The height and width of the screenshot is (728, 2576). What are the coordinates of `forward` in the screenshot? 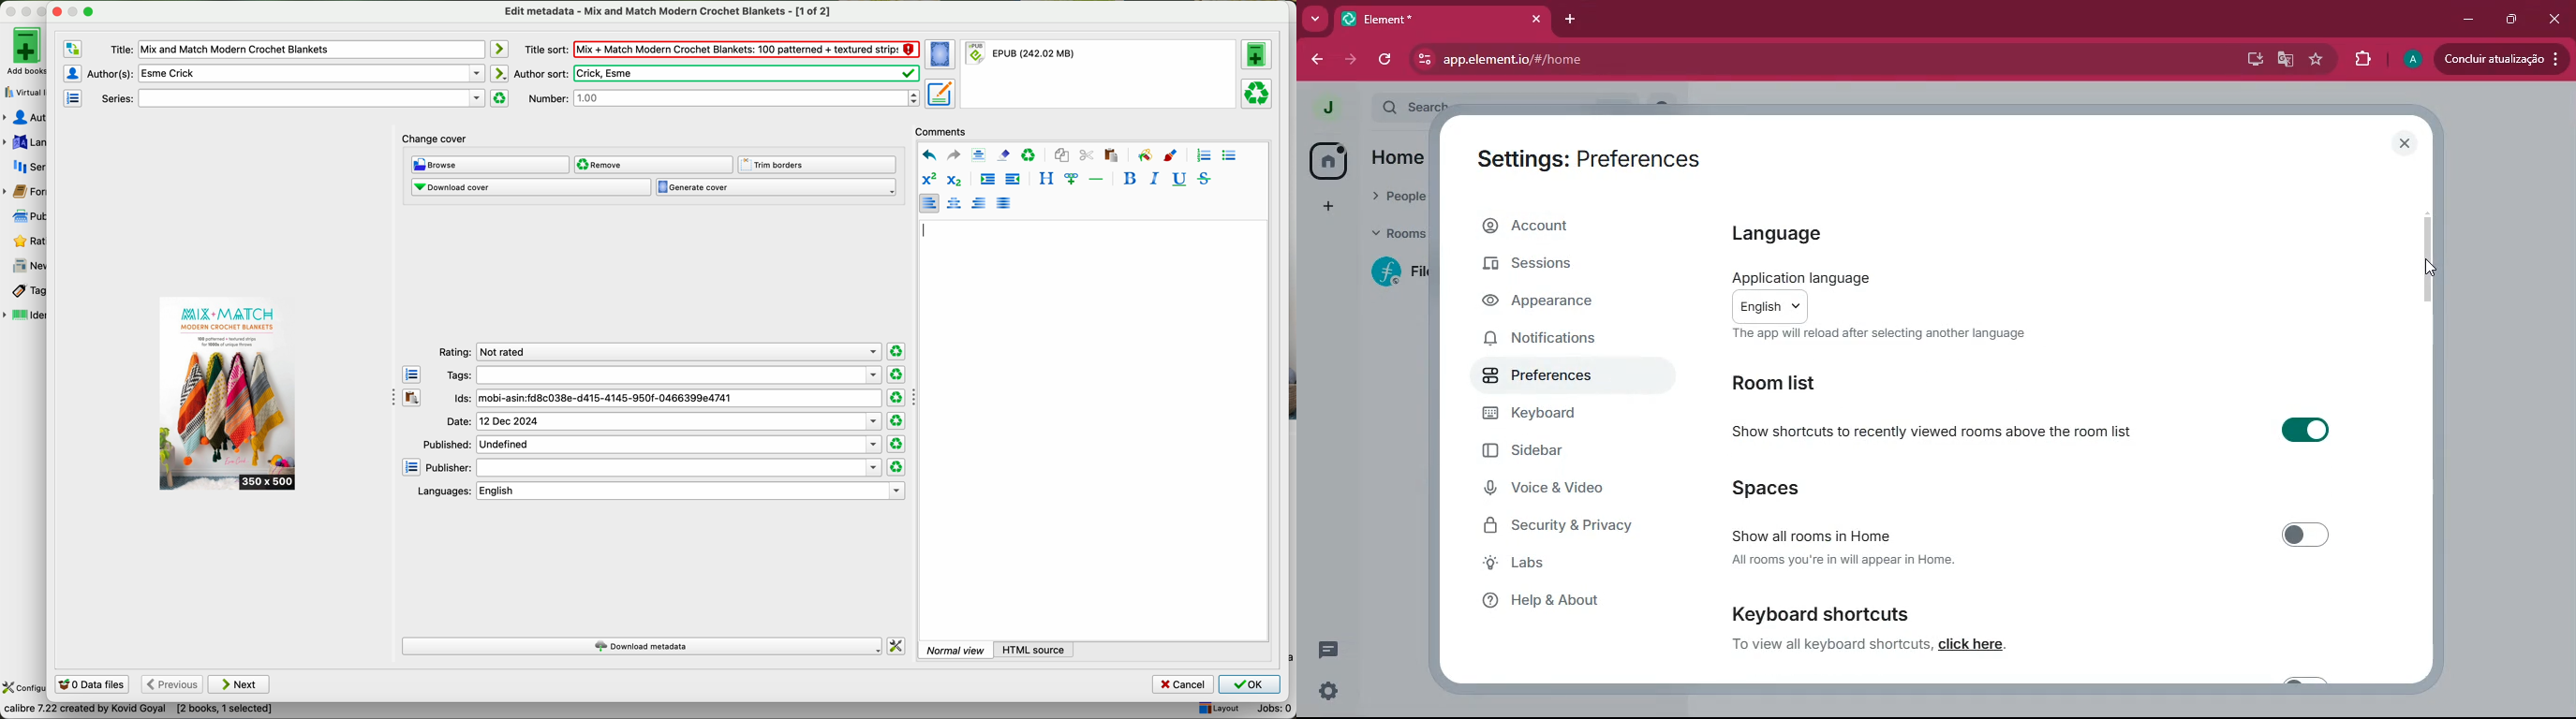 It's located at (1348, 60).